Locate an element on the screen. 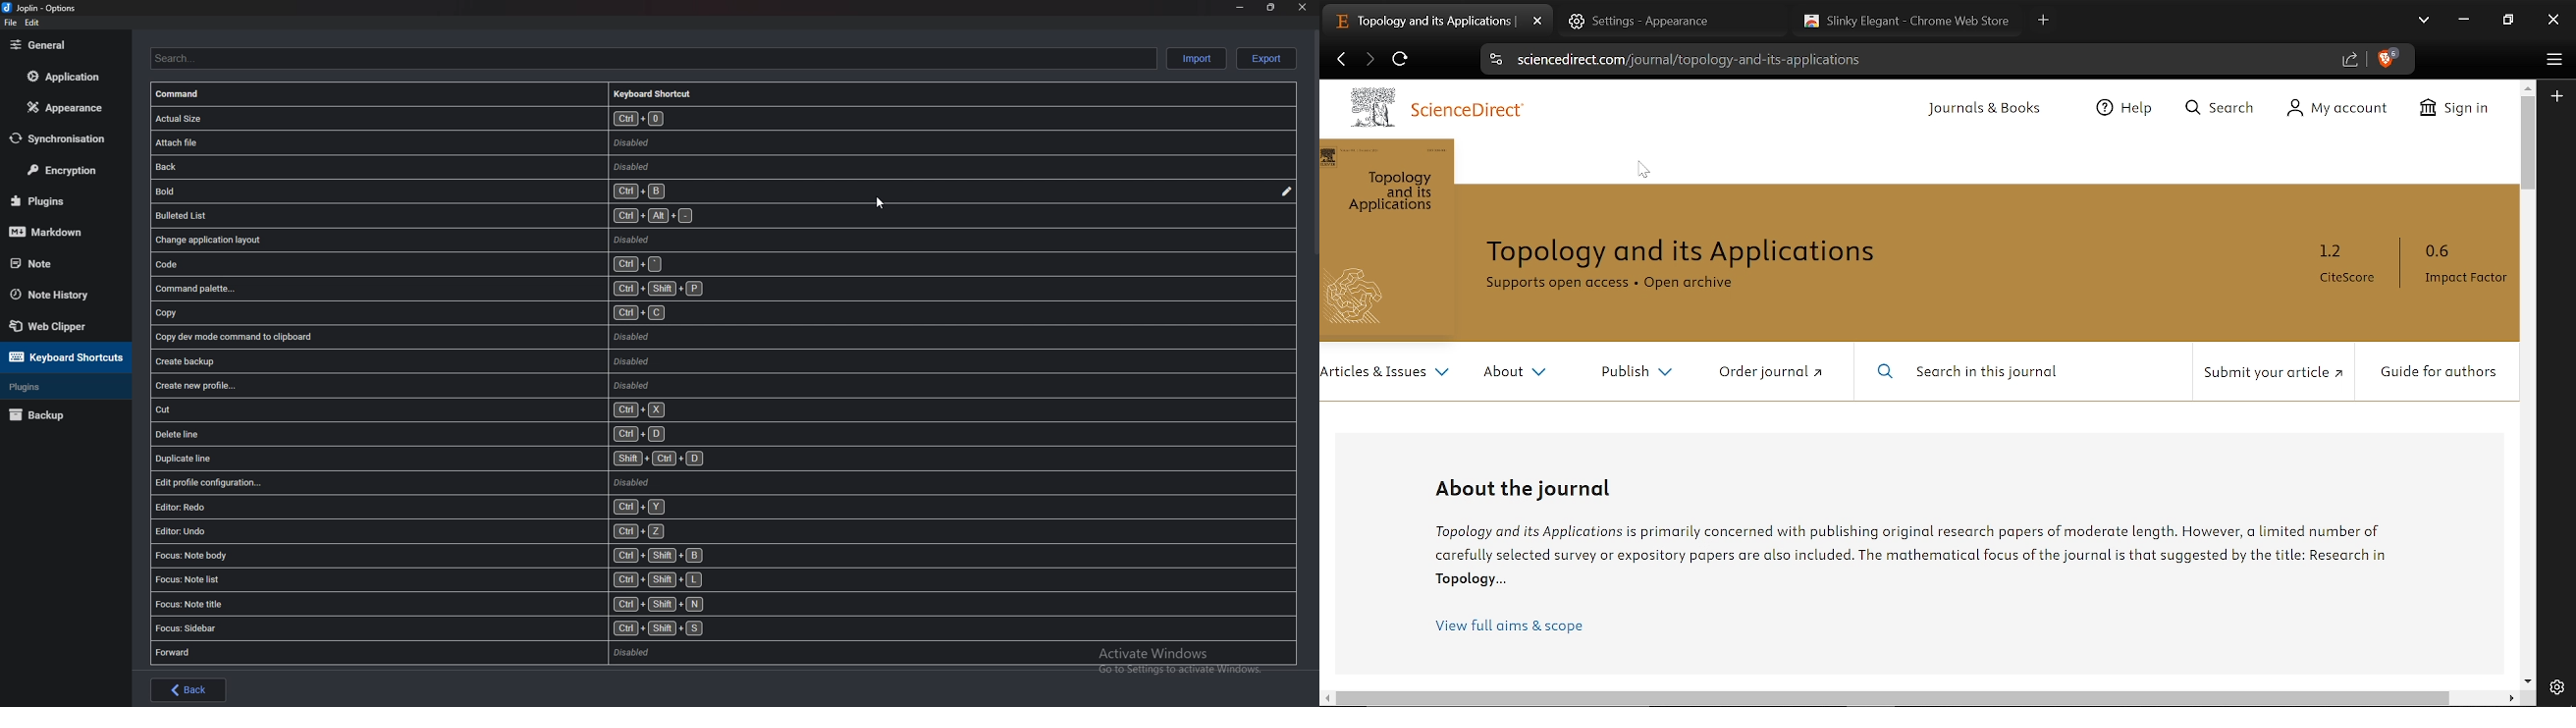  Focus note body is located at coordinates (432, 555).